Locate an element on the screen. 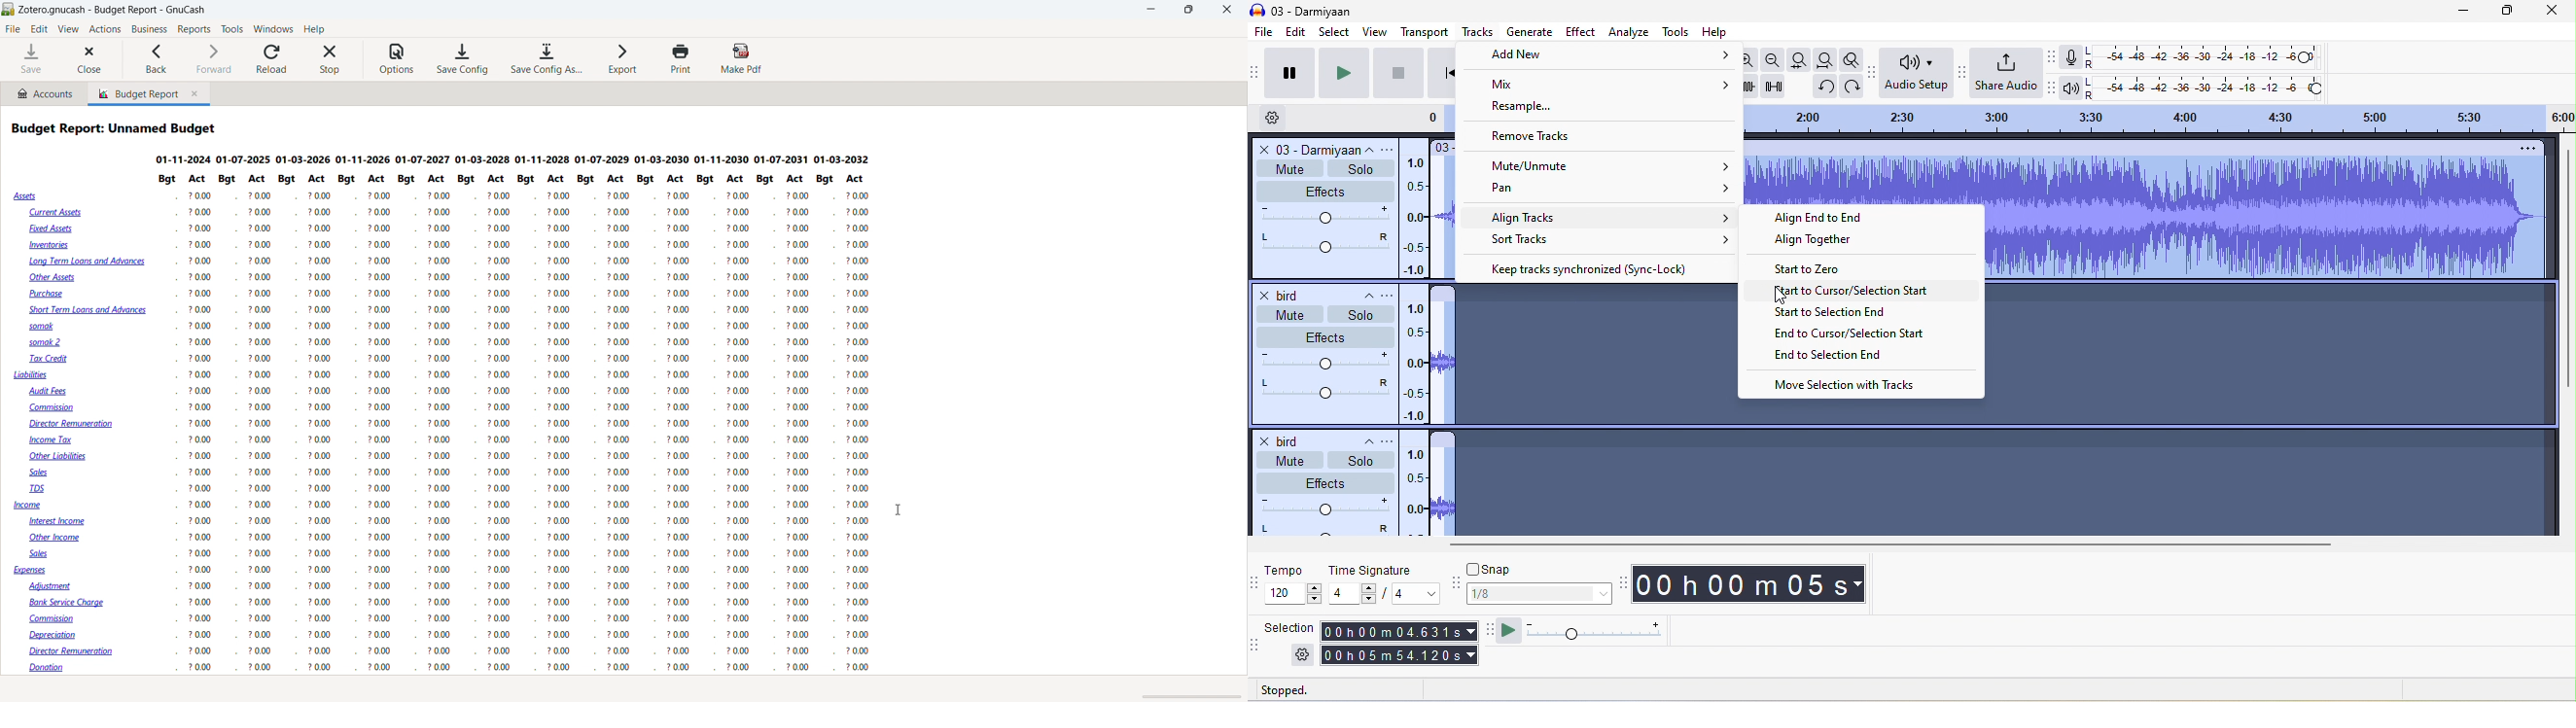  1/8 is located at coordinates (1536, 594).